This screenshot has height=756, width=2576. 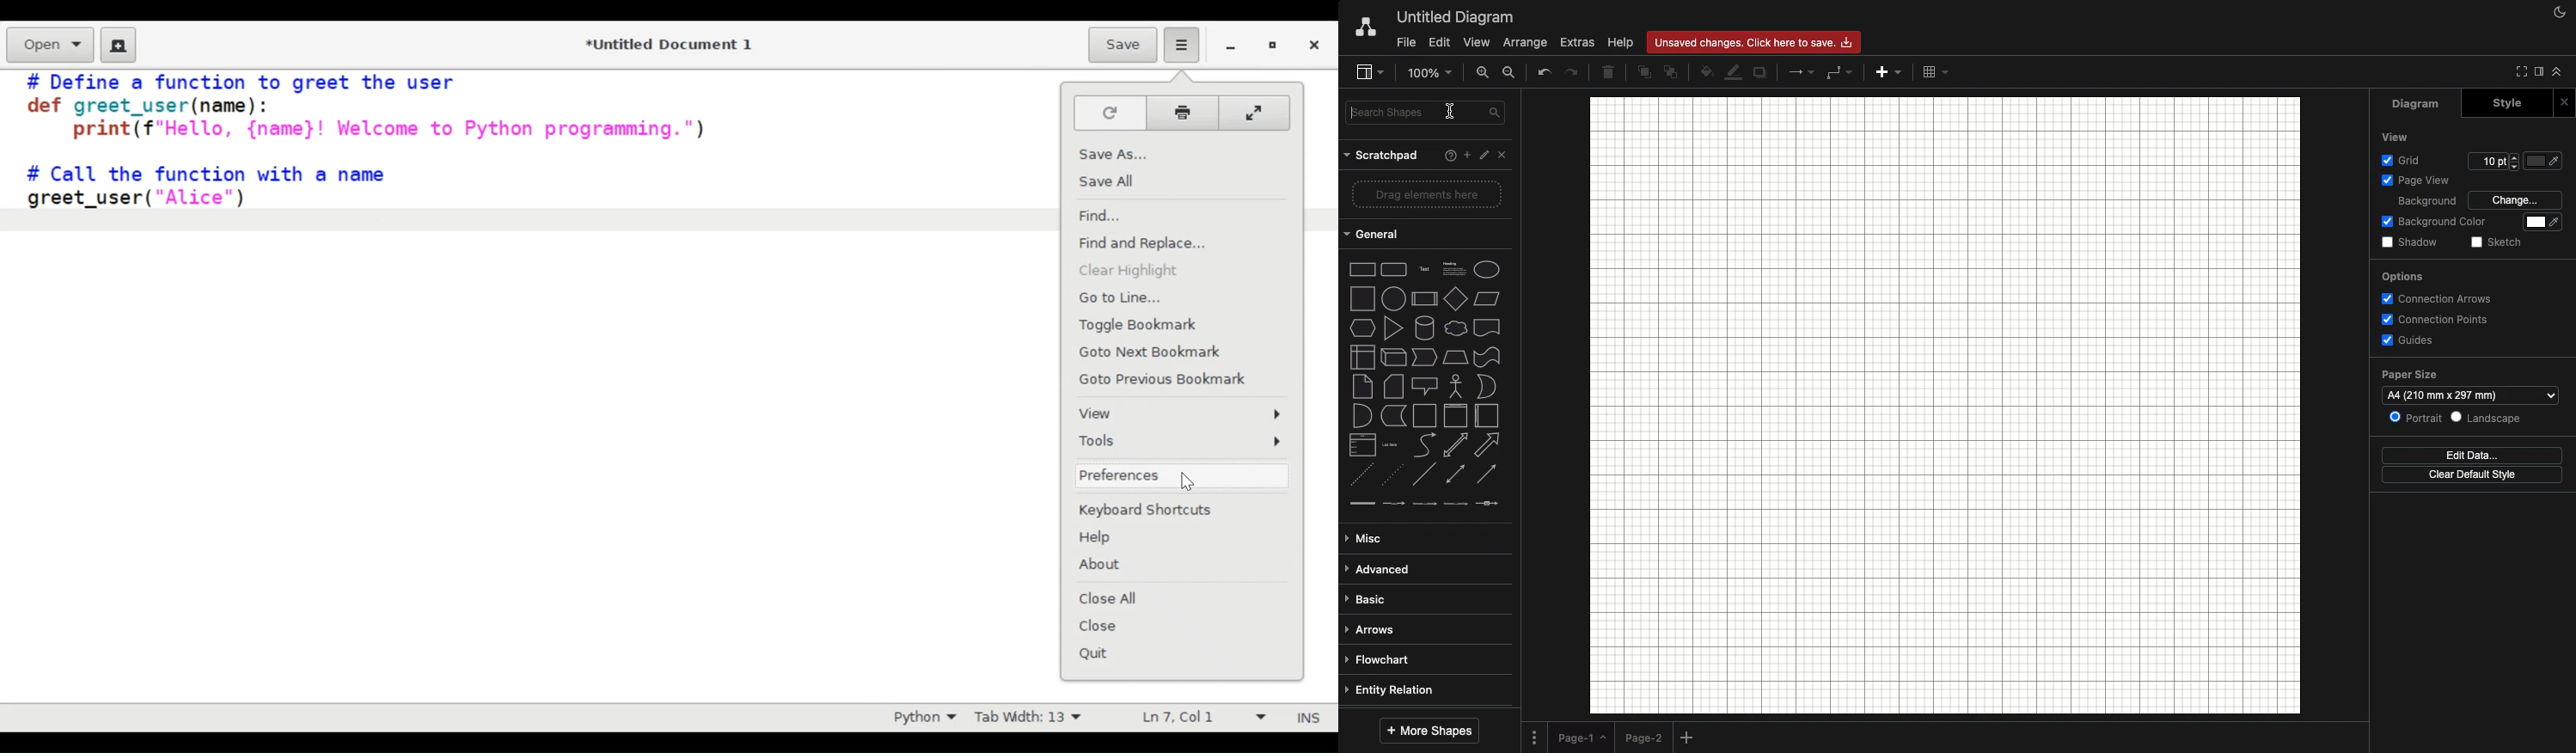 I want to click on Edit, so click(x=1482, y=153).